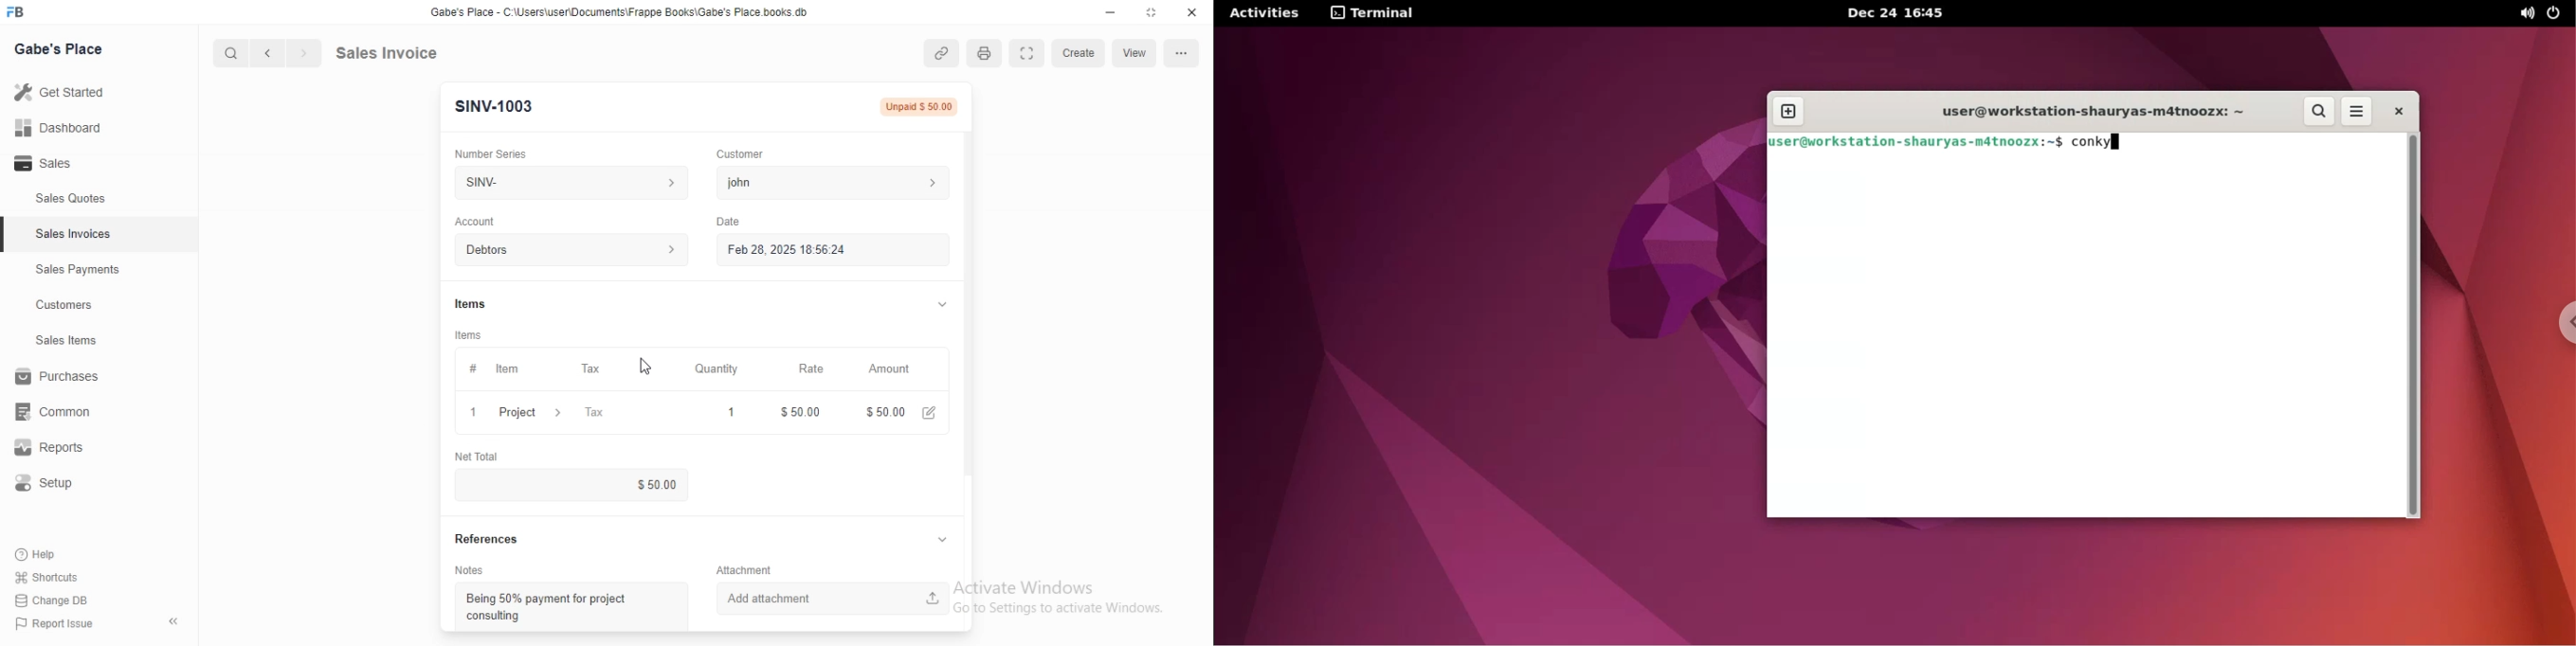 The height and width of the screenshot is (672, 2576). I want to click on ‘Notes, so click(473, 571).